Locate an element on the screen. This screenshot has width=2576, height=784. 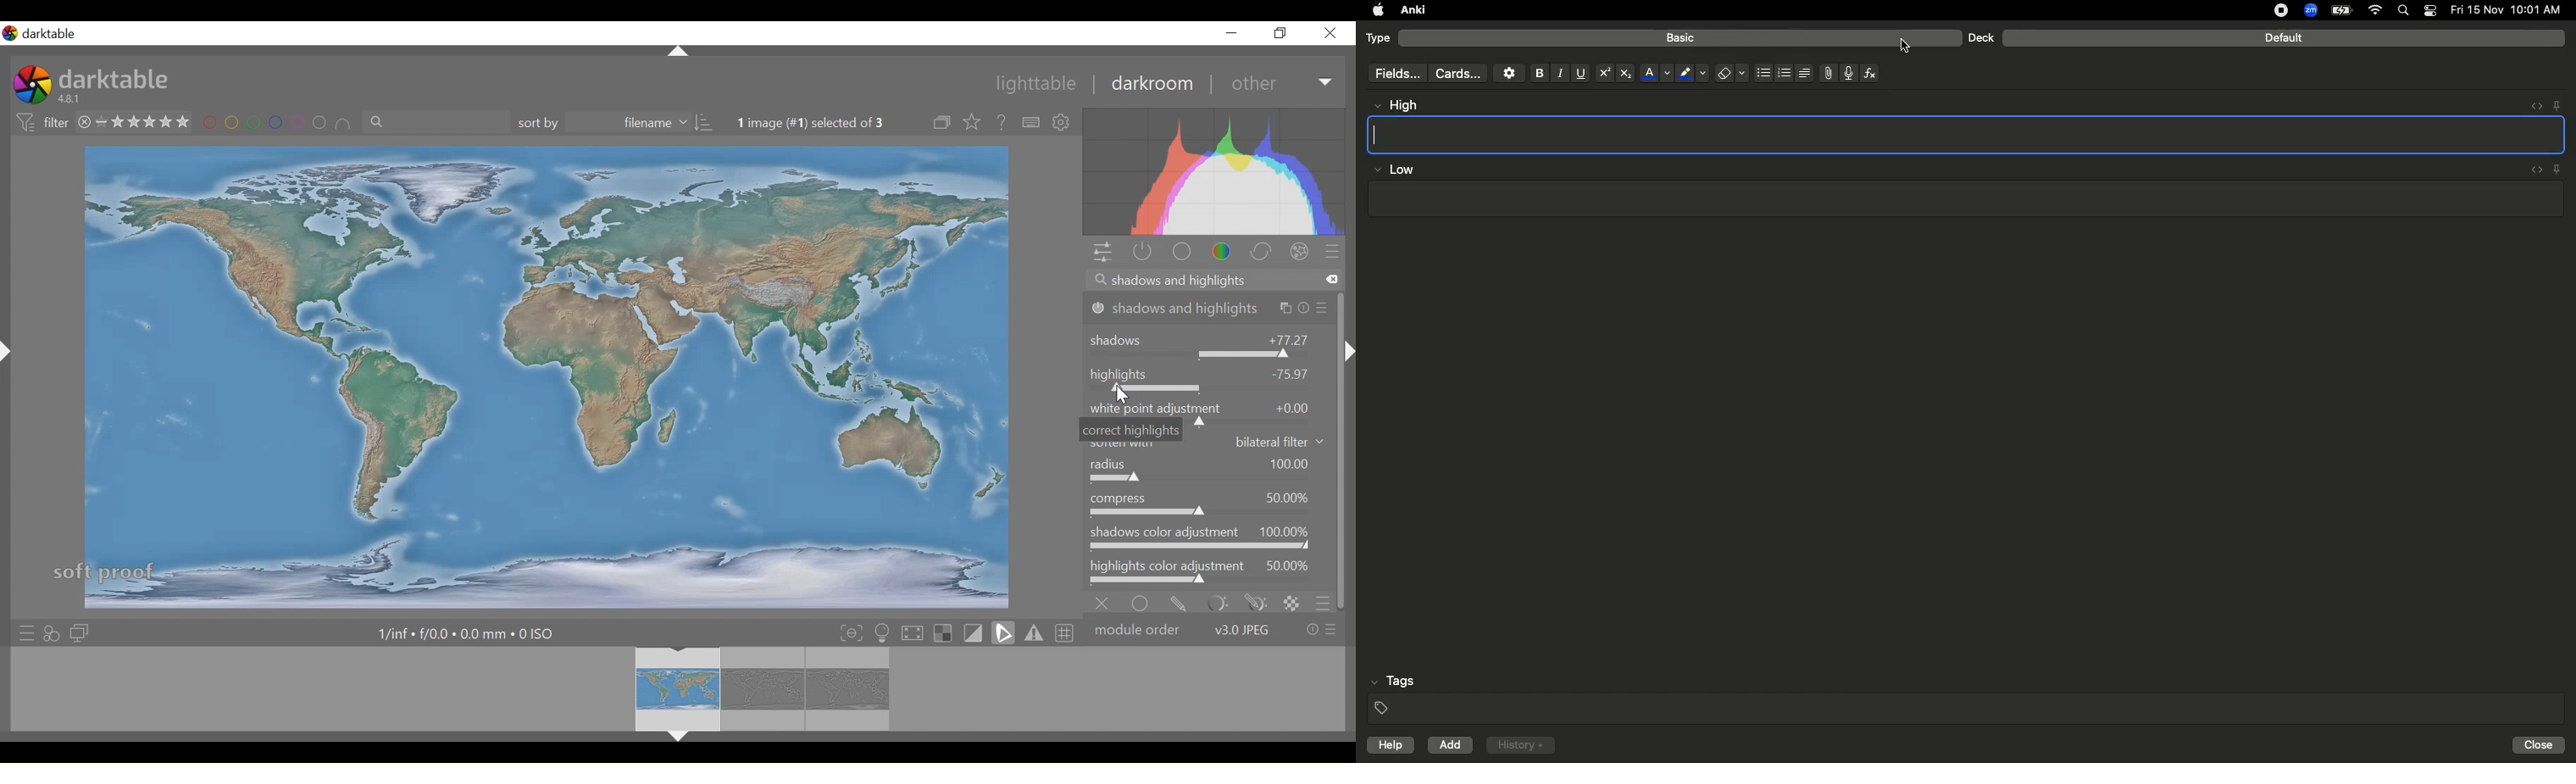
radius is located at coordinates (1210, 471).